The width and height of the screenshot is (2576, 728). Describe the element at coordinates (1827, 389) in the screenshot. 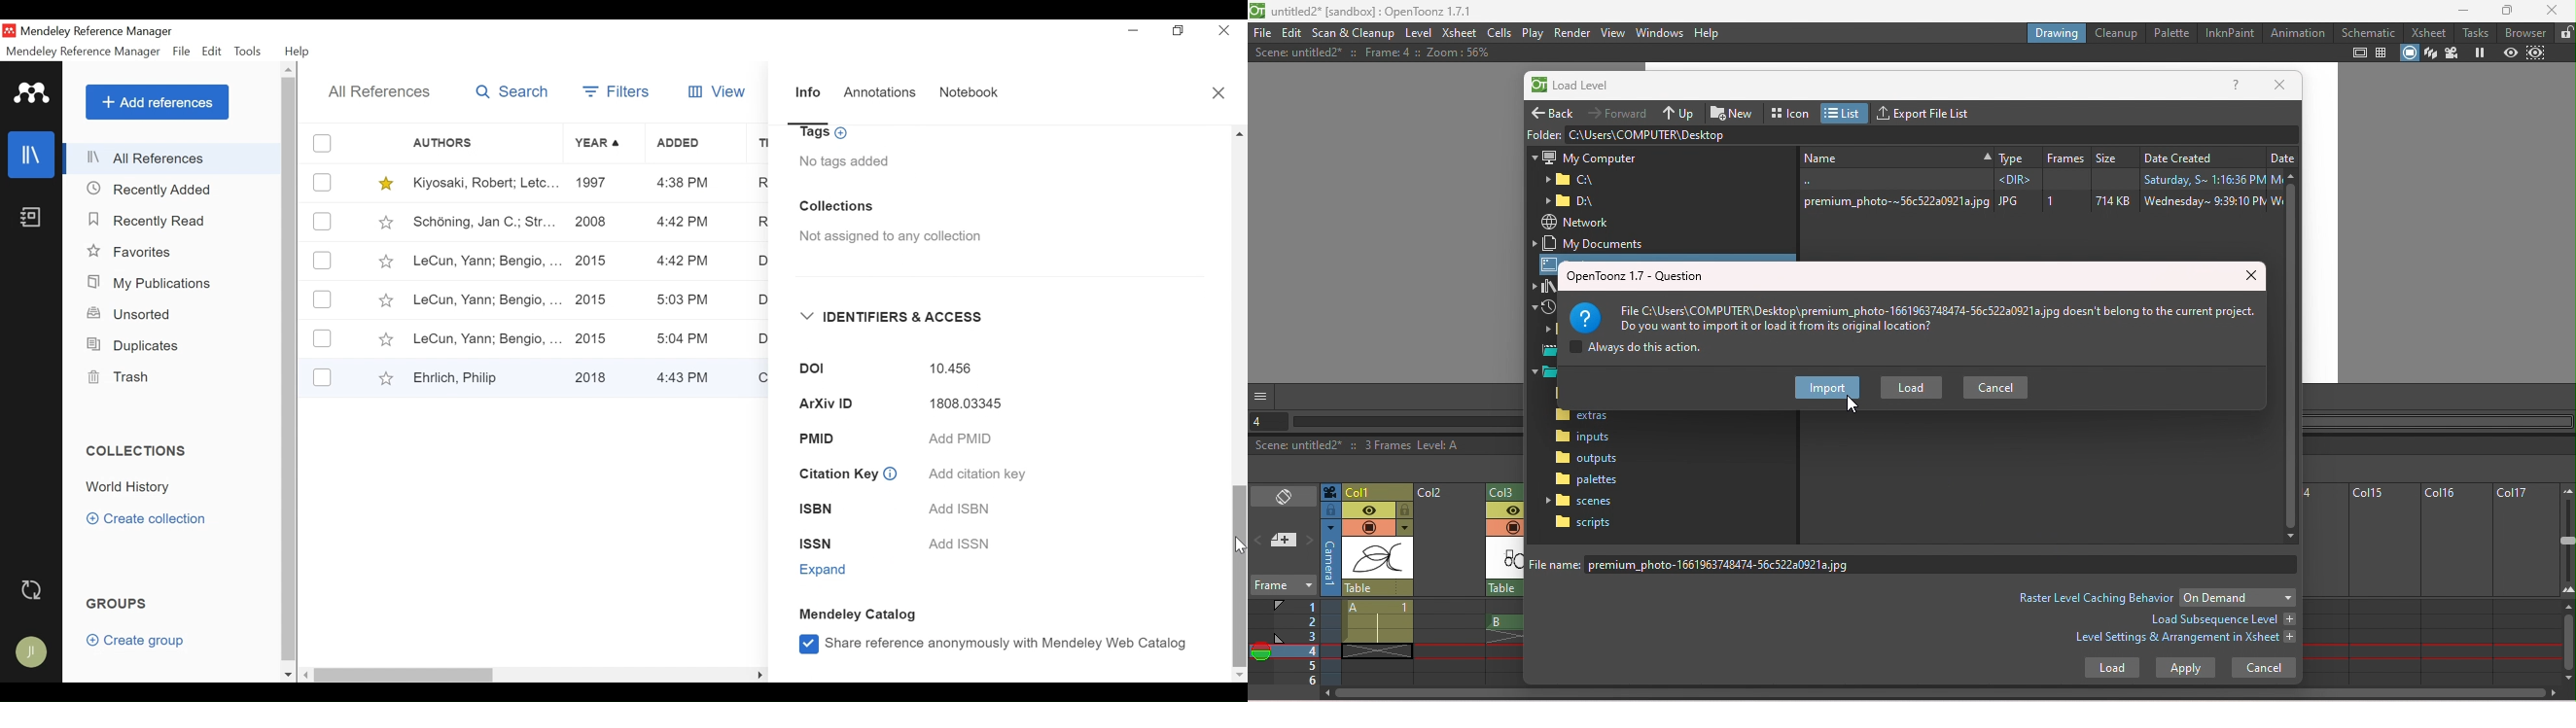

I see `Import` at that location.